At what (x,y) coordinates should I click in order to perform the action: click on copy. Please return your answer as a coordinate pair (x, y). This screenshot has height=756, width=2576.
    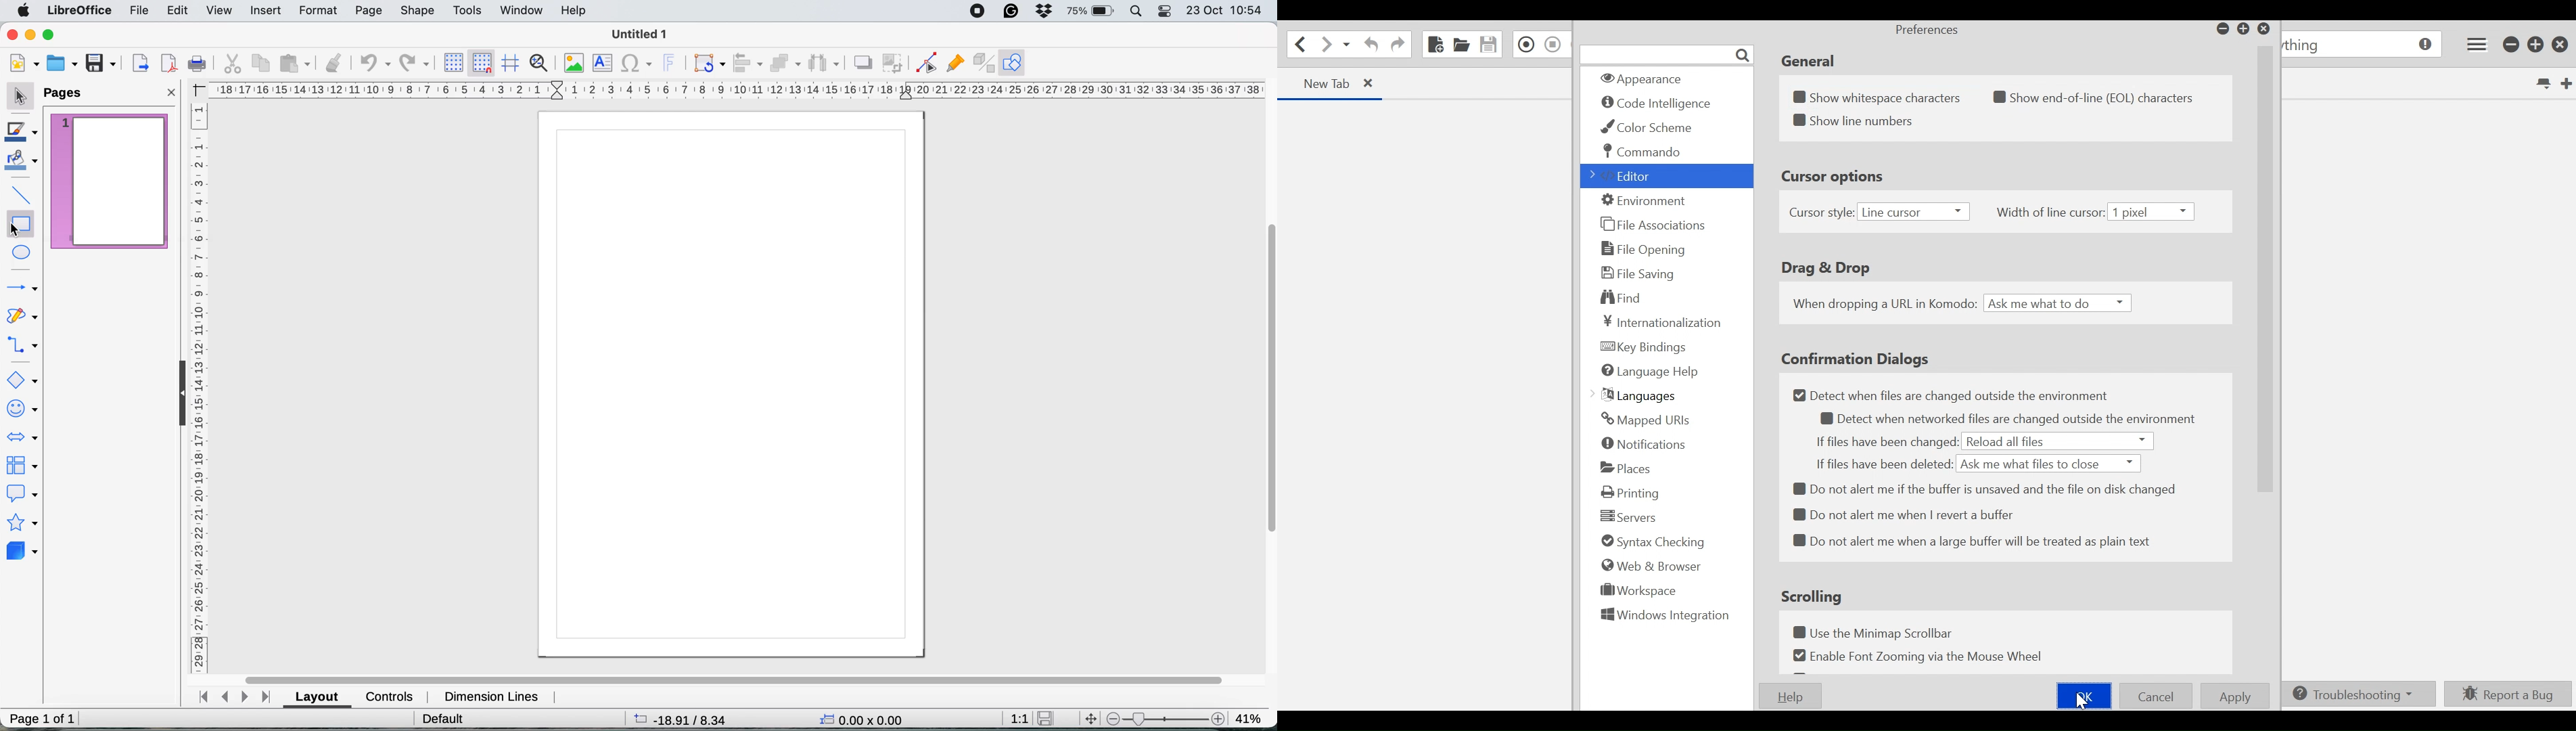
    Looking at the image, I should click on (264, 63).